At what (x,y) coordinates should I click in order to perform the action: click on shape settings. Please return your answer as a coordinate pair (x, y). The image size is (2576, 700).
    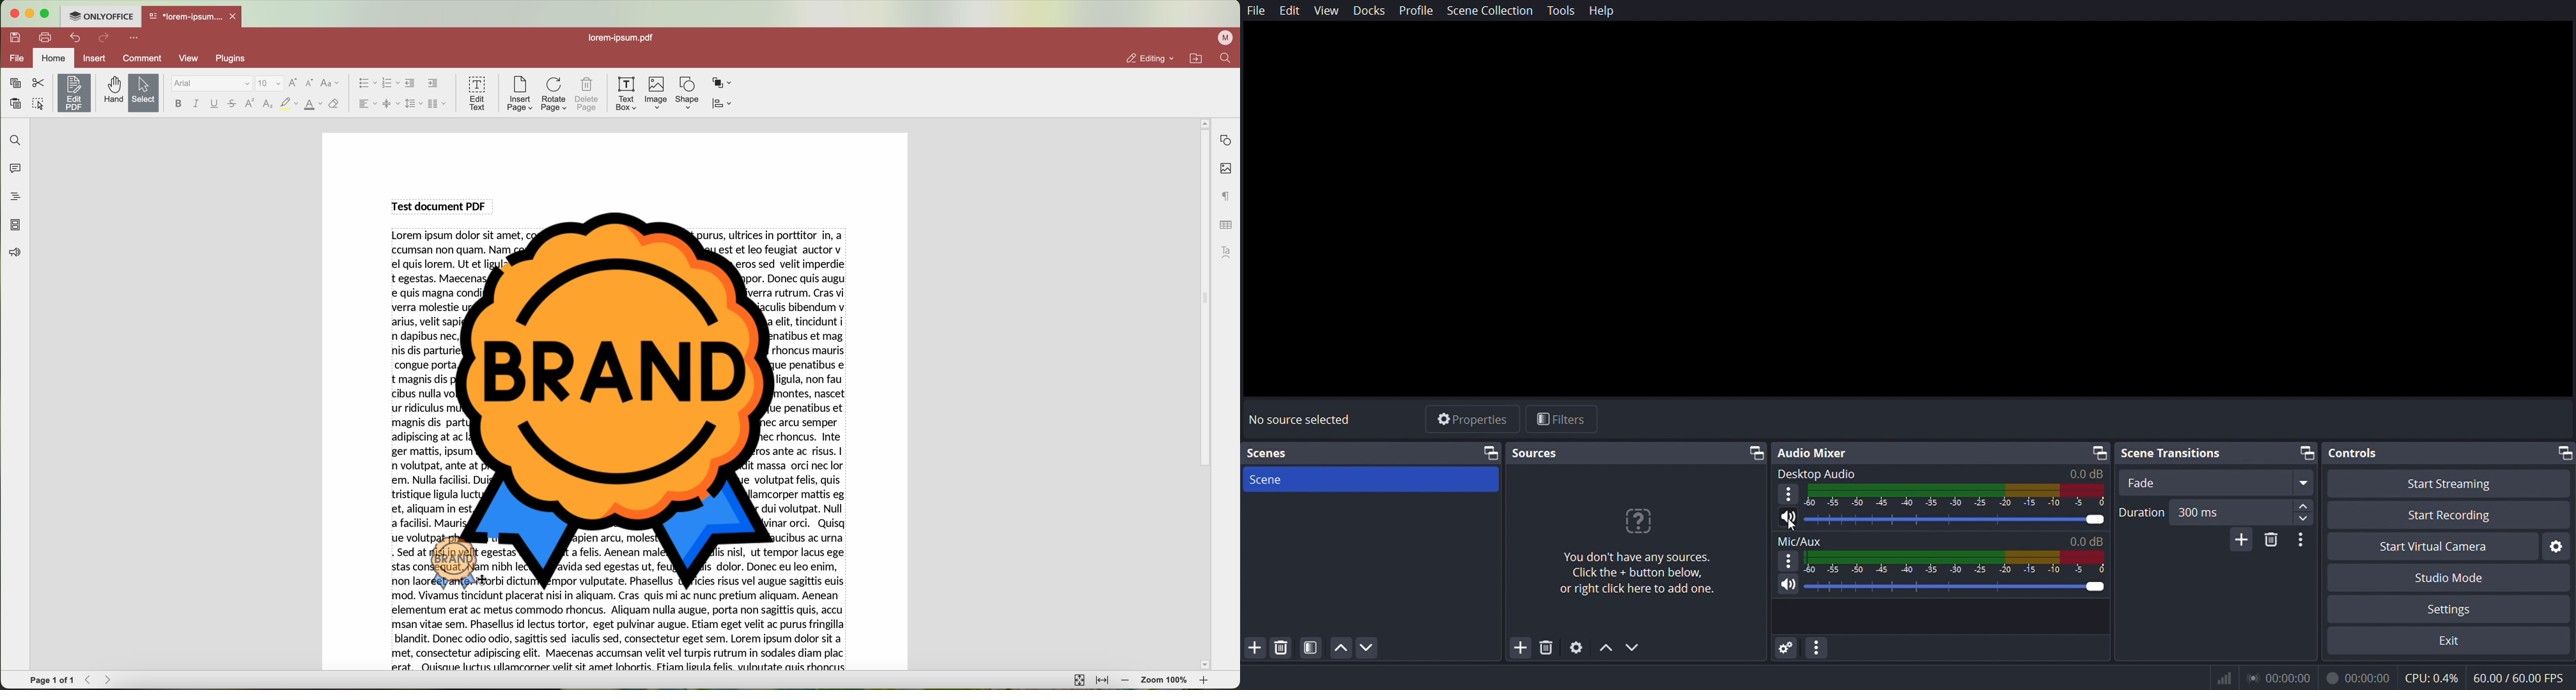
    Looking at the image, I should click on (1226, 140).